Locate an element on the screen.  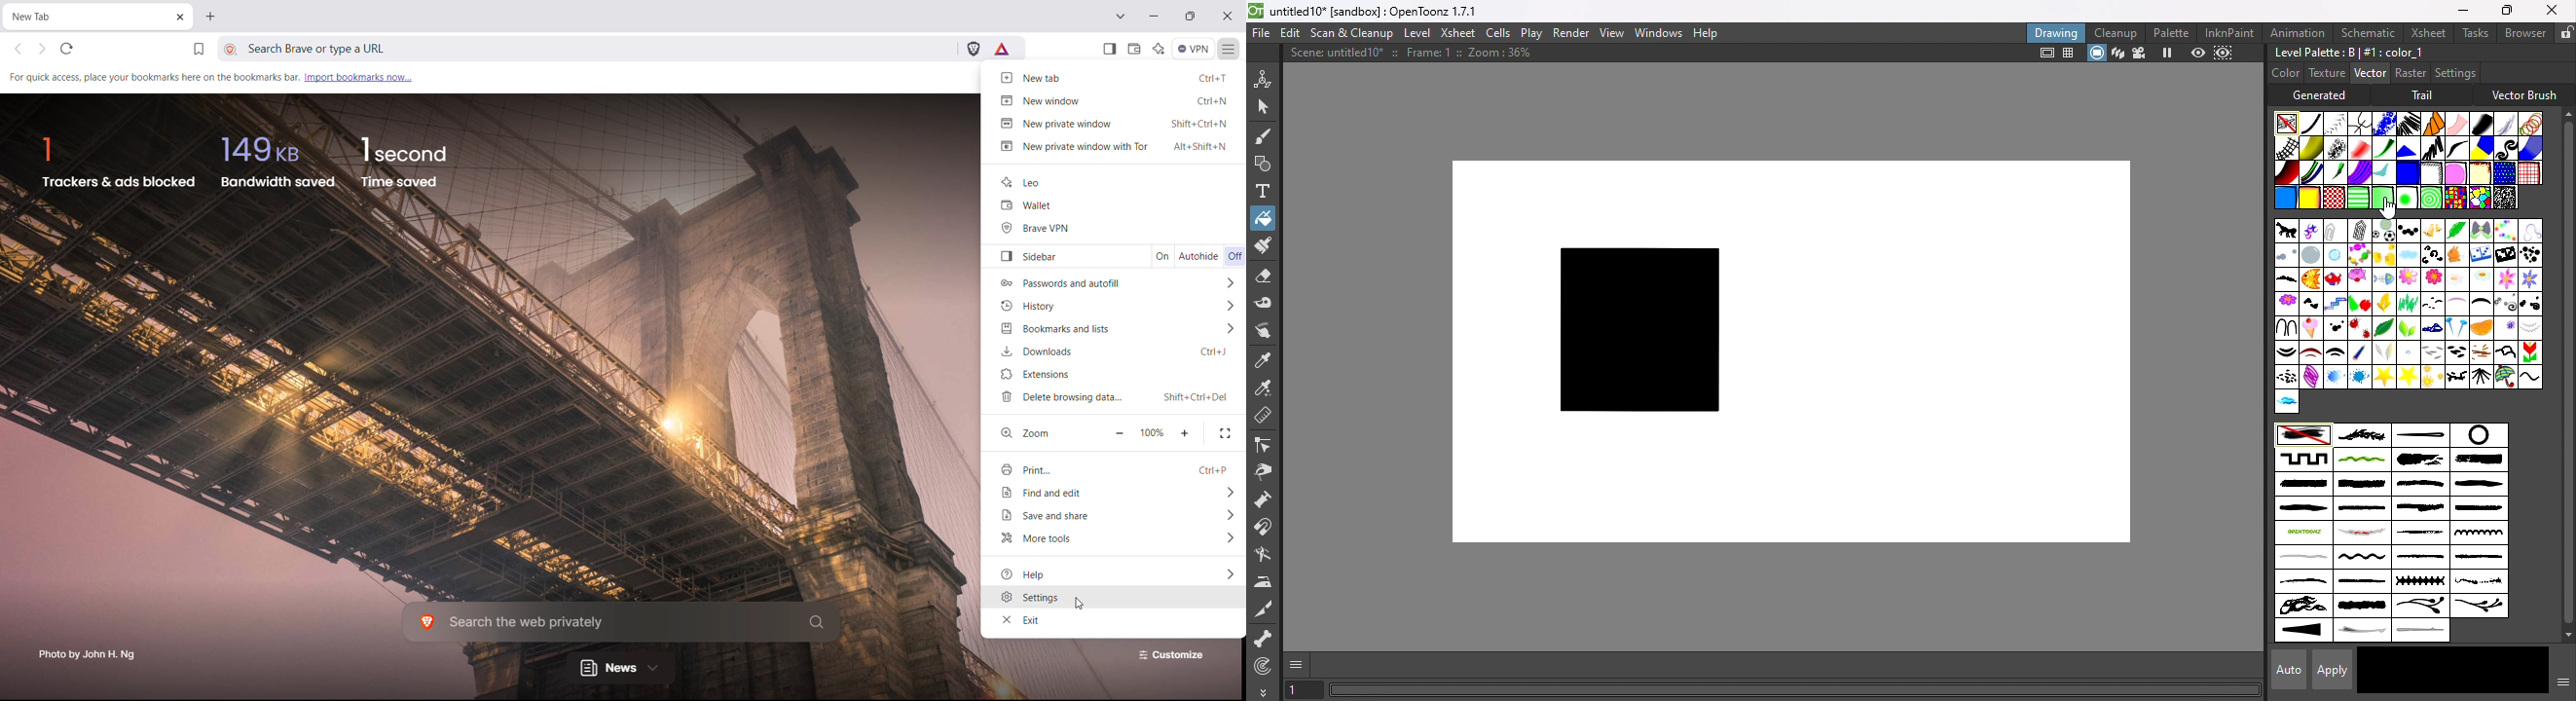
Branches is located at coordinates (2362, 434).